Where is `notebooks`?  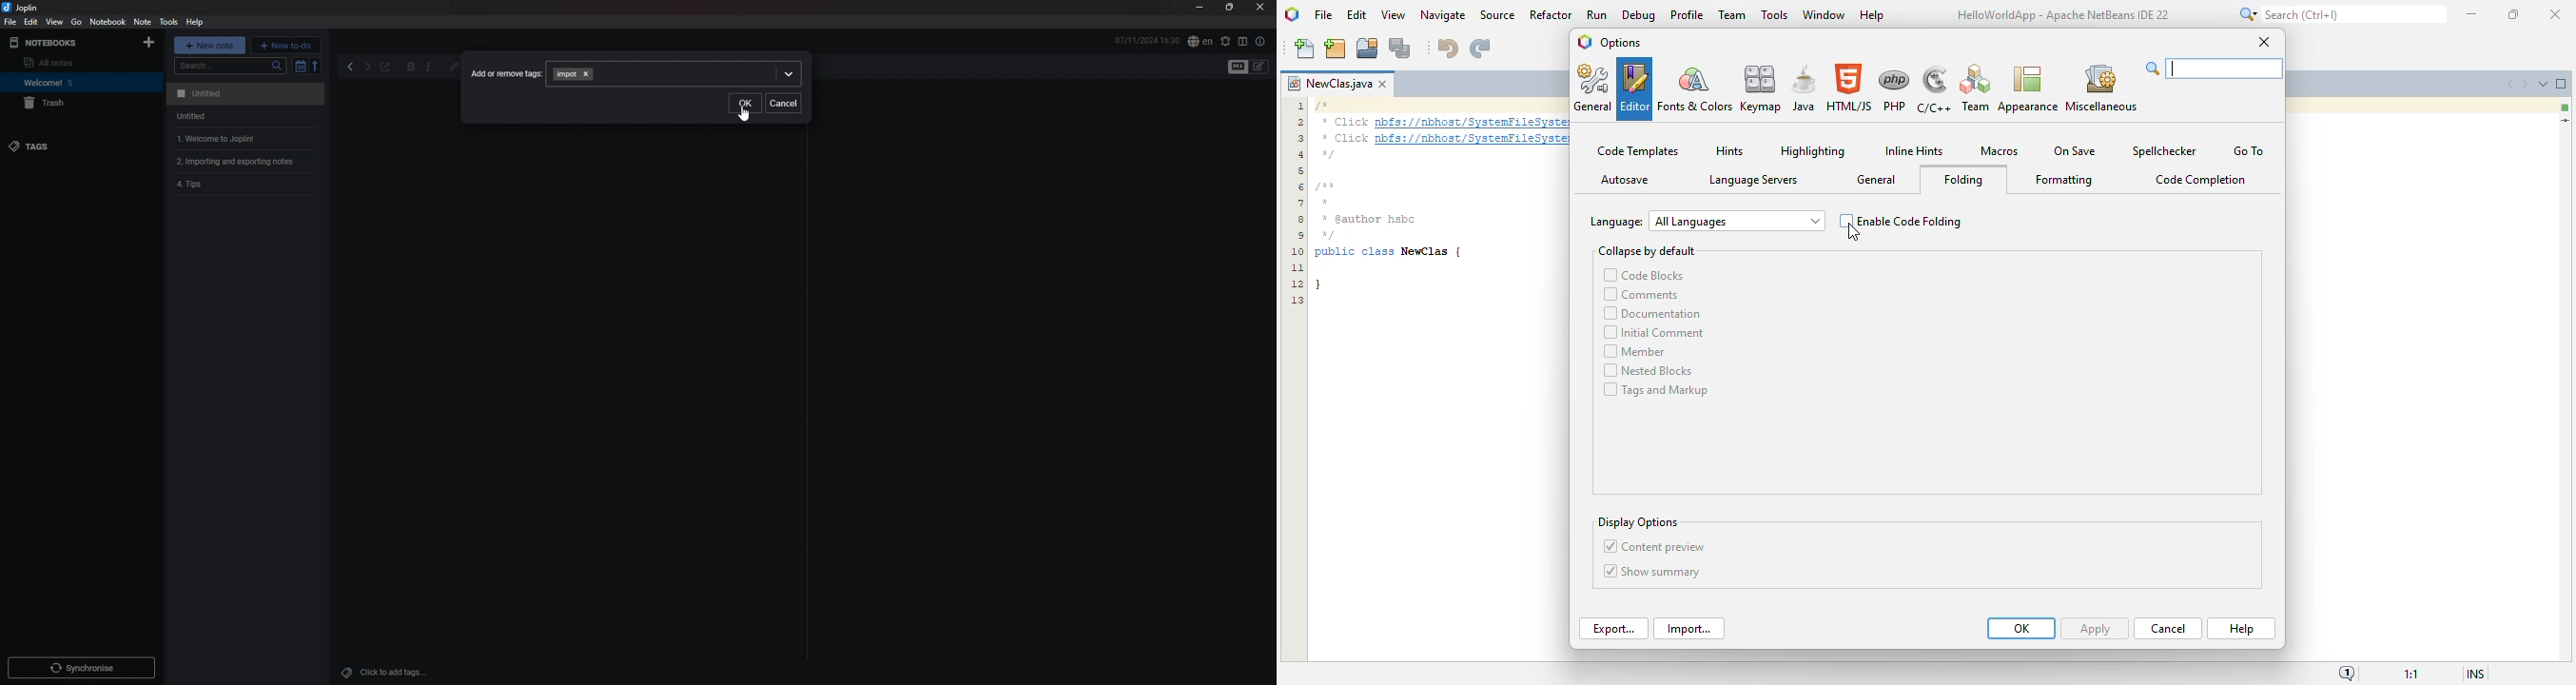
notebooks is located at coordinates (63, 43).